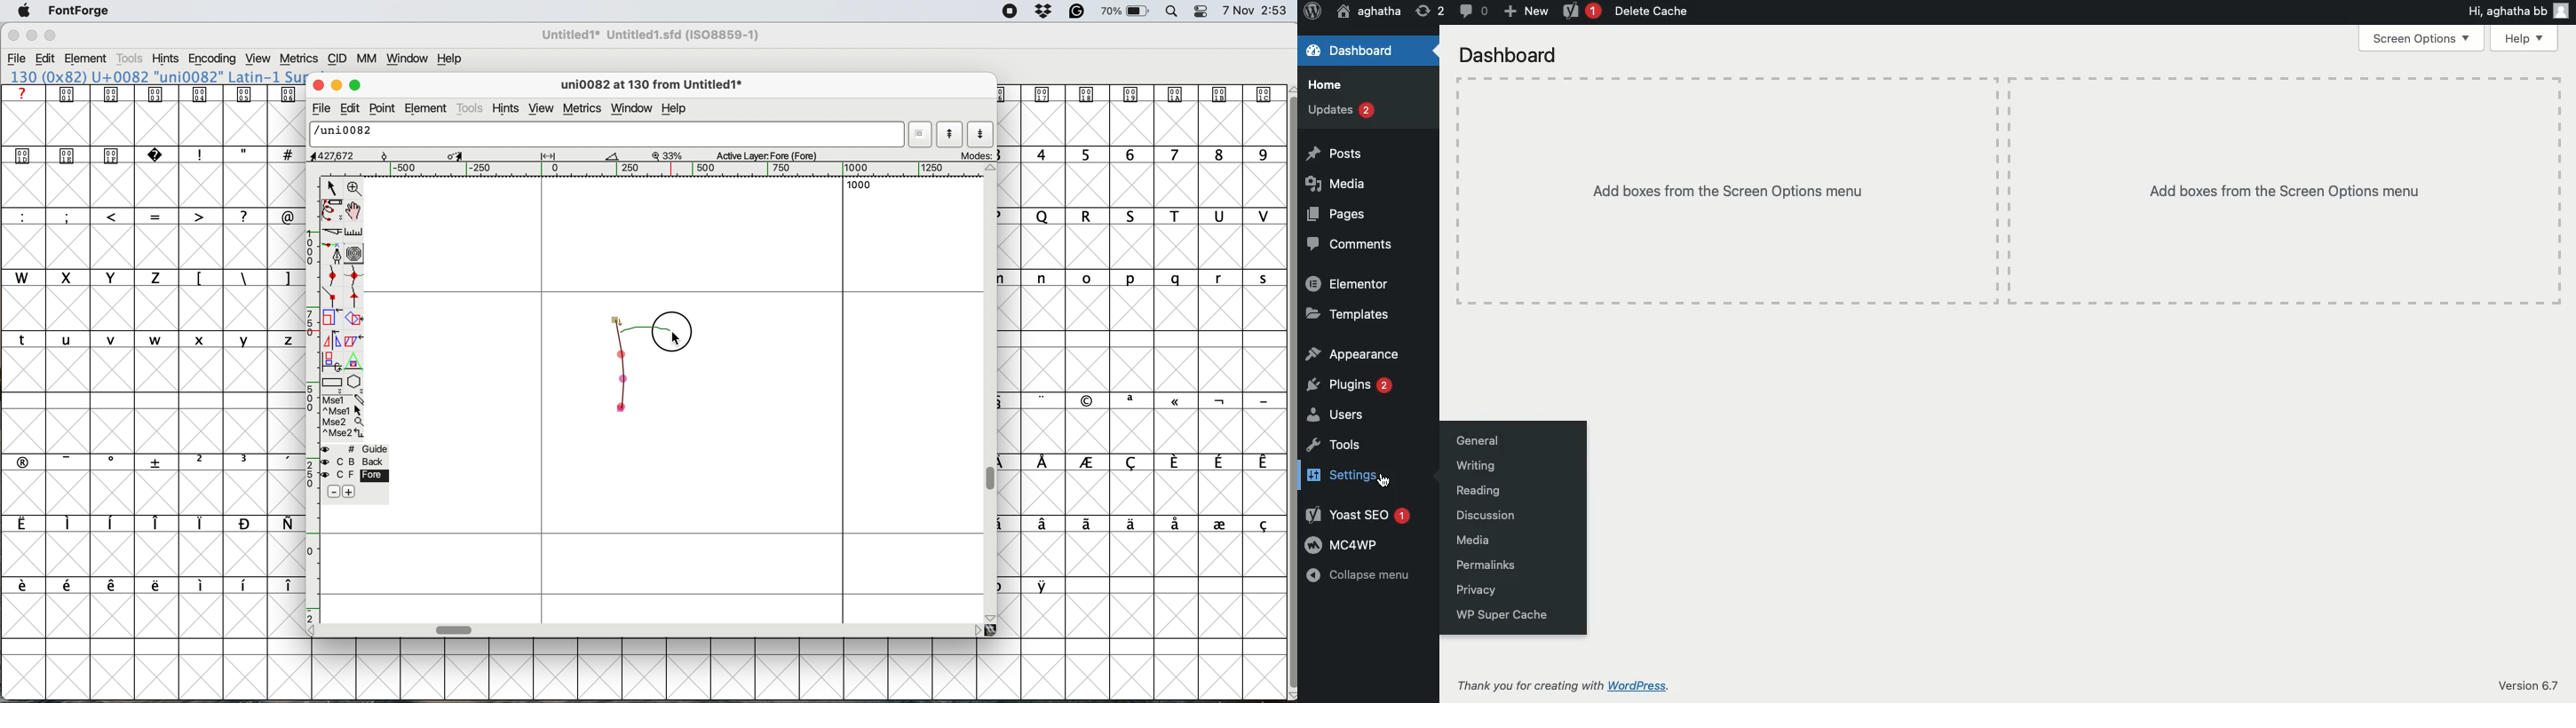 Image resolution: width=2576 pixels, height=728 pixels. I want to click on fore, so click(353, 476).